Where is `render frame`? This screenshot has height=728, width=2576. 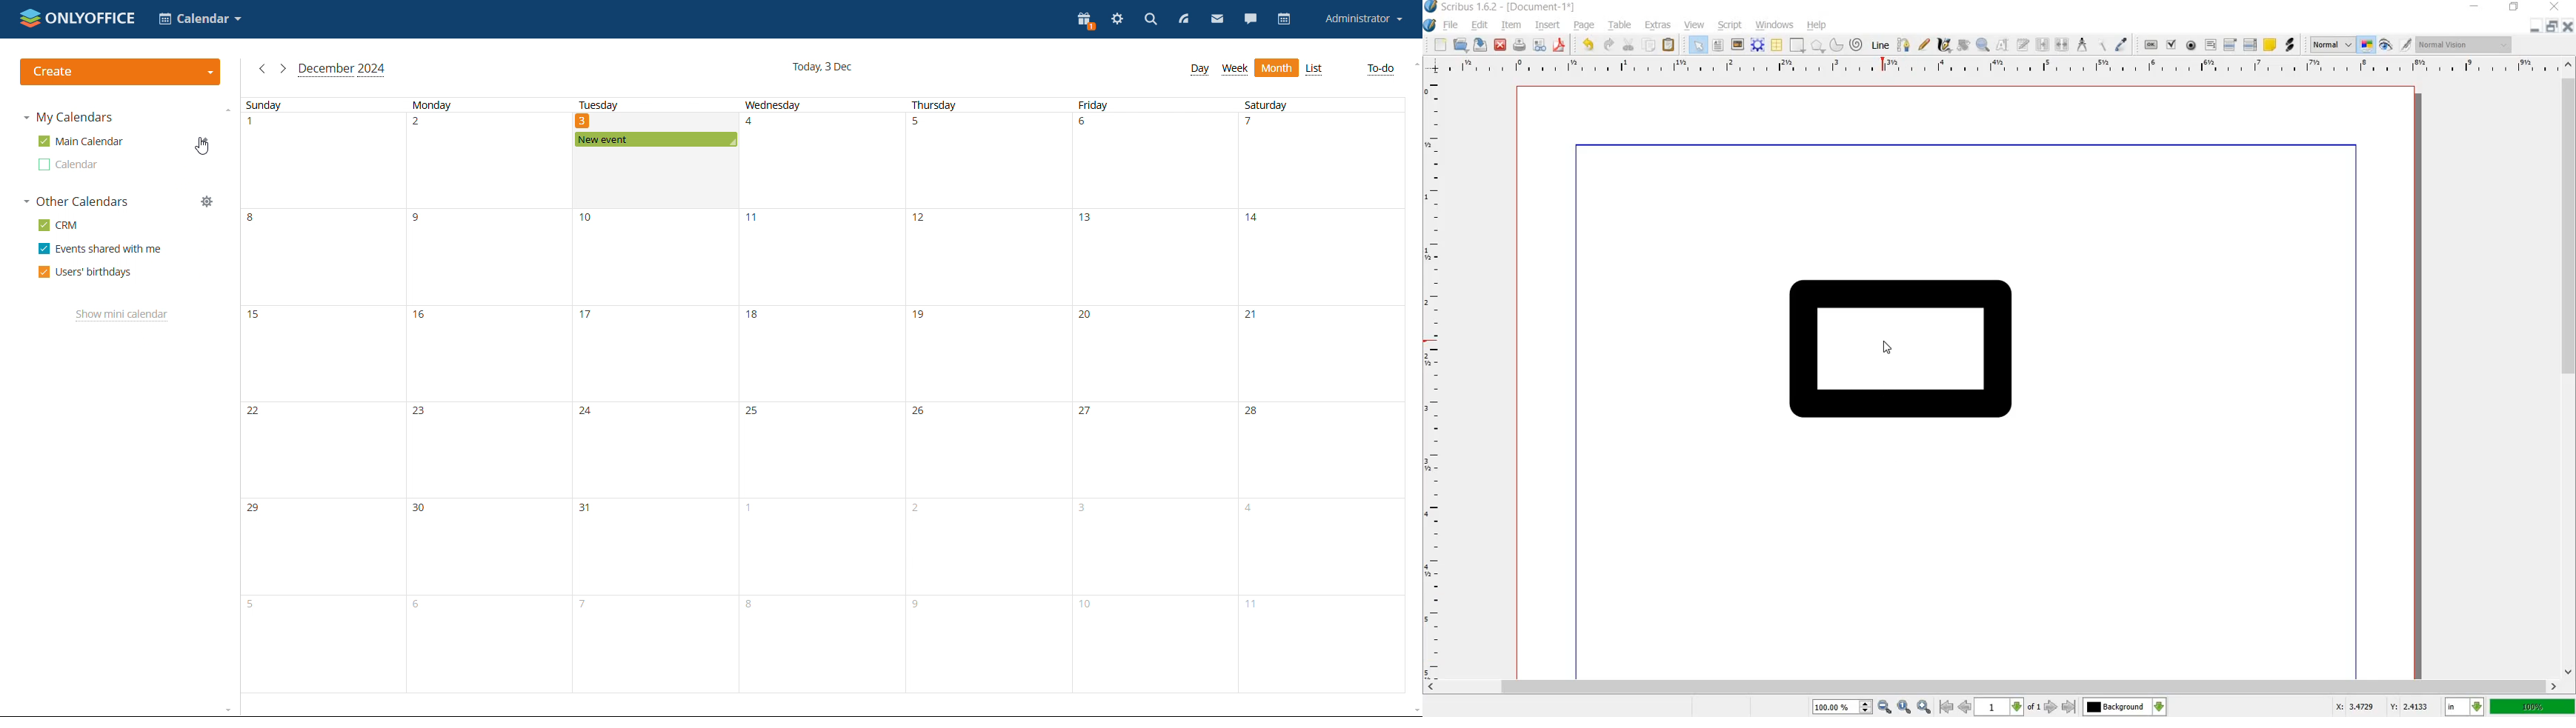 render frame is located at coordinates (1756, 44).